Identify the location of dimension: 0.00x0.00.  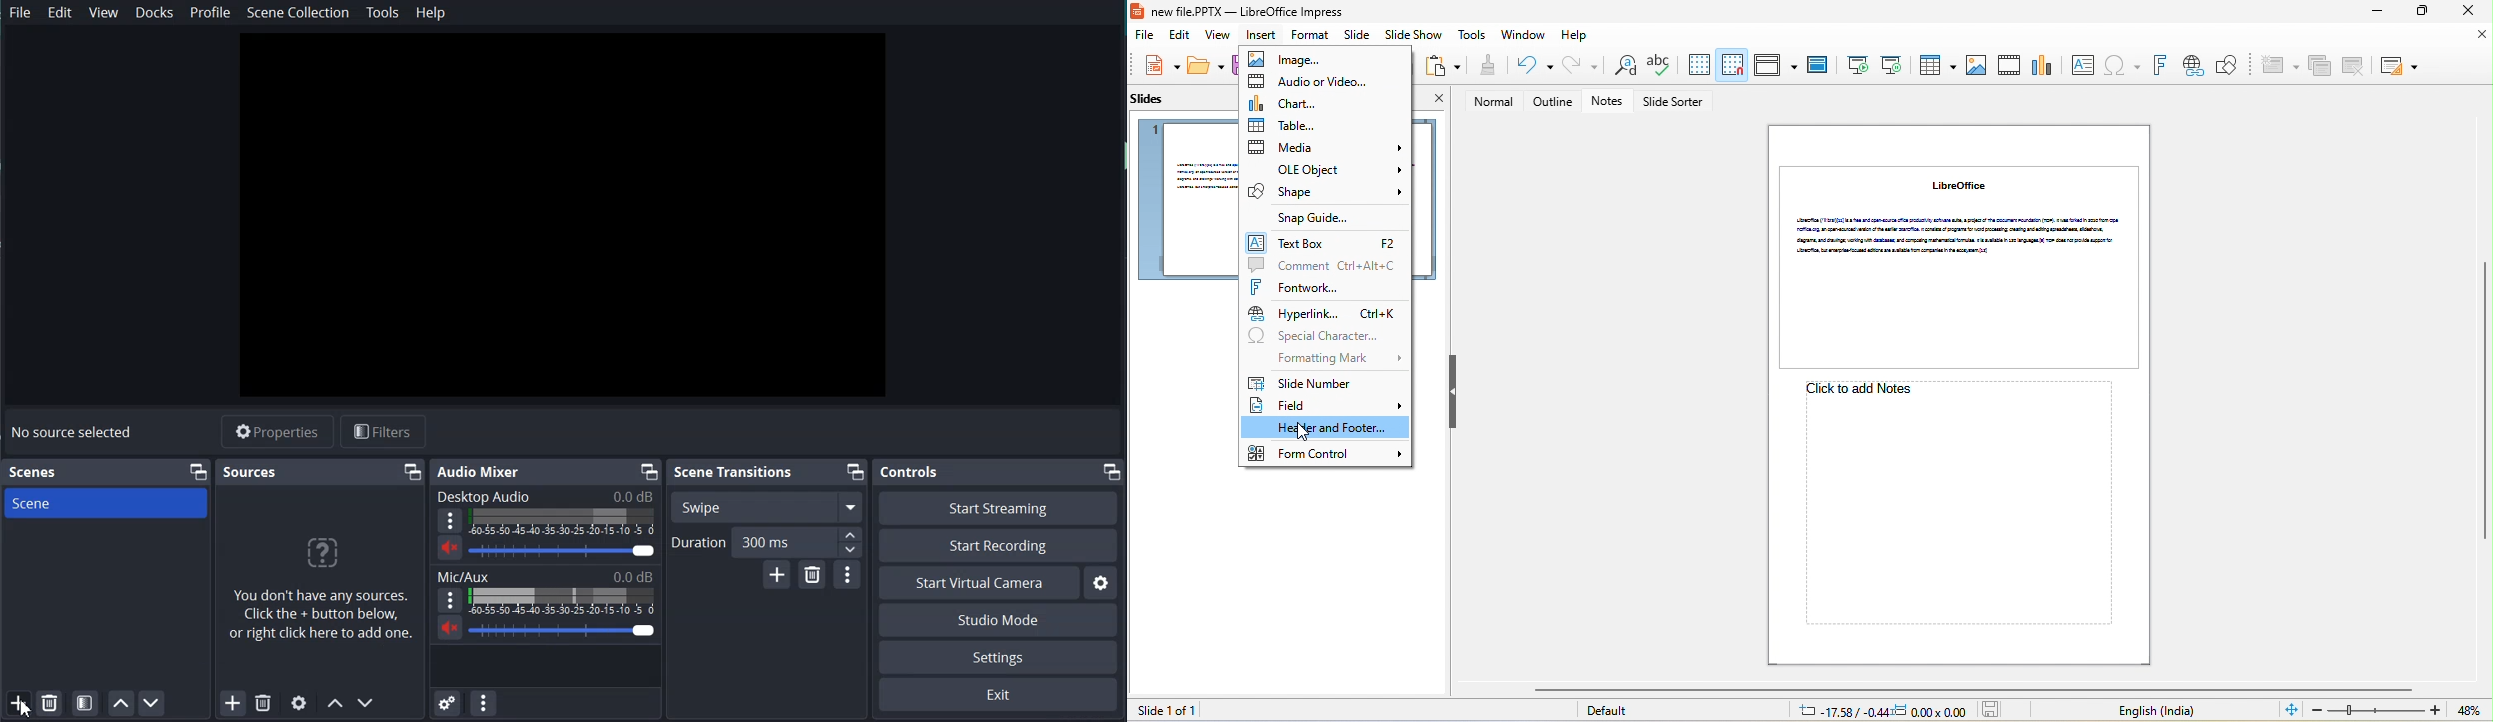
(1930, 711).